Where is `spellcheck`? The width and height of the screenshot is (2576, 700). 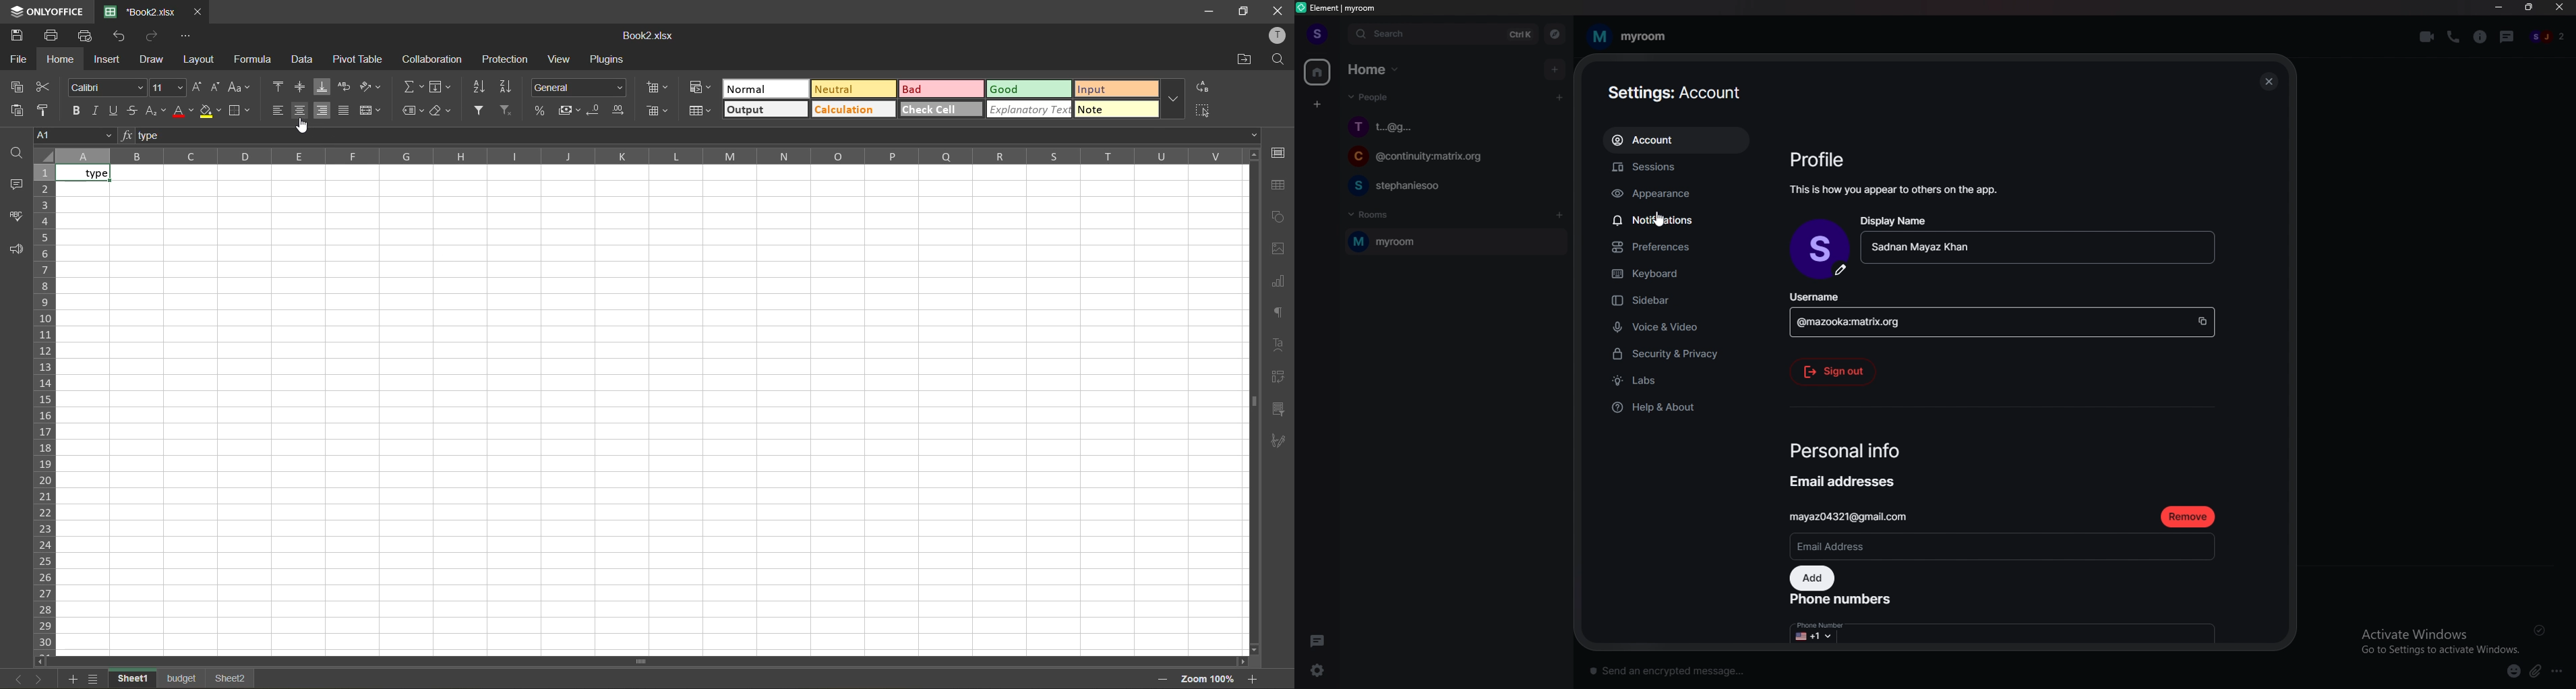 spellcheck is located at coordinates (13, 216).